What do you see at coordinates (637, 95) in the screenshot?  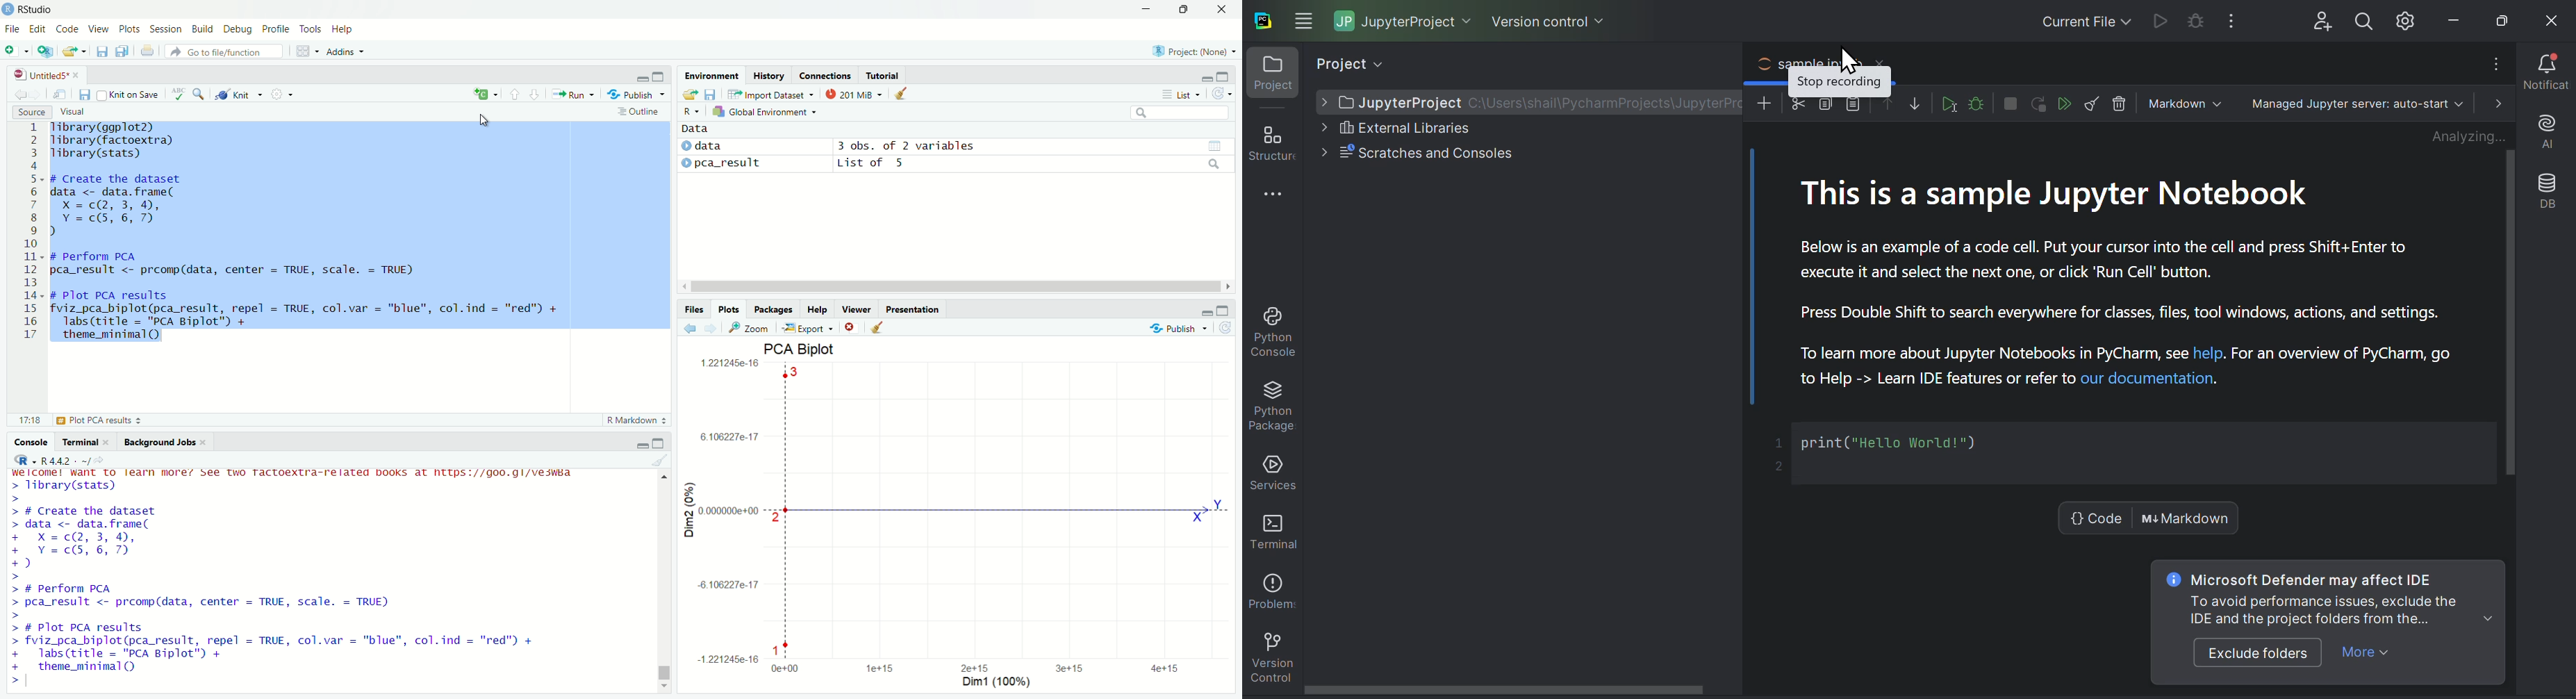 I see `publish` at bounding box center [637, 95].